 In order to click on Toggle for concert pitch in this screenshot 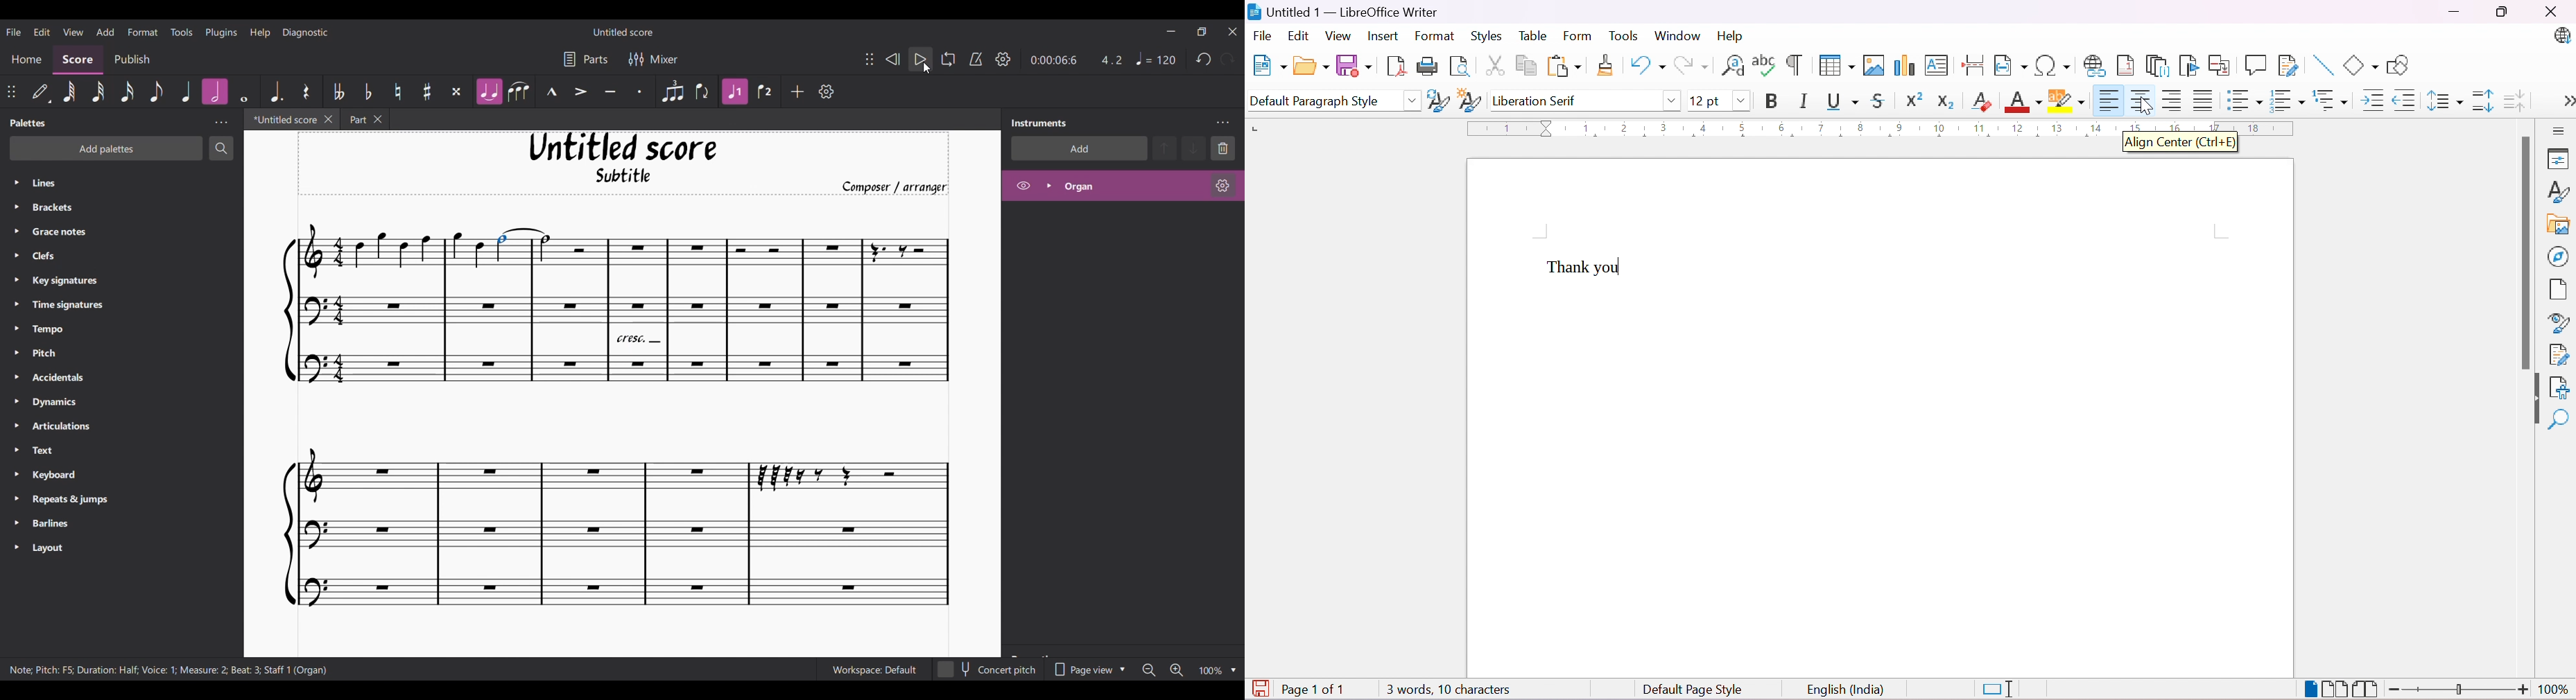, I will do `click(988, 670)`.